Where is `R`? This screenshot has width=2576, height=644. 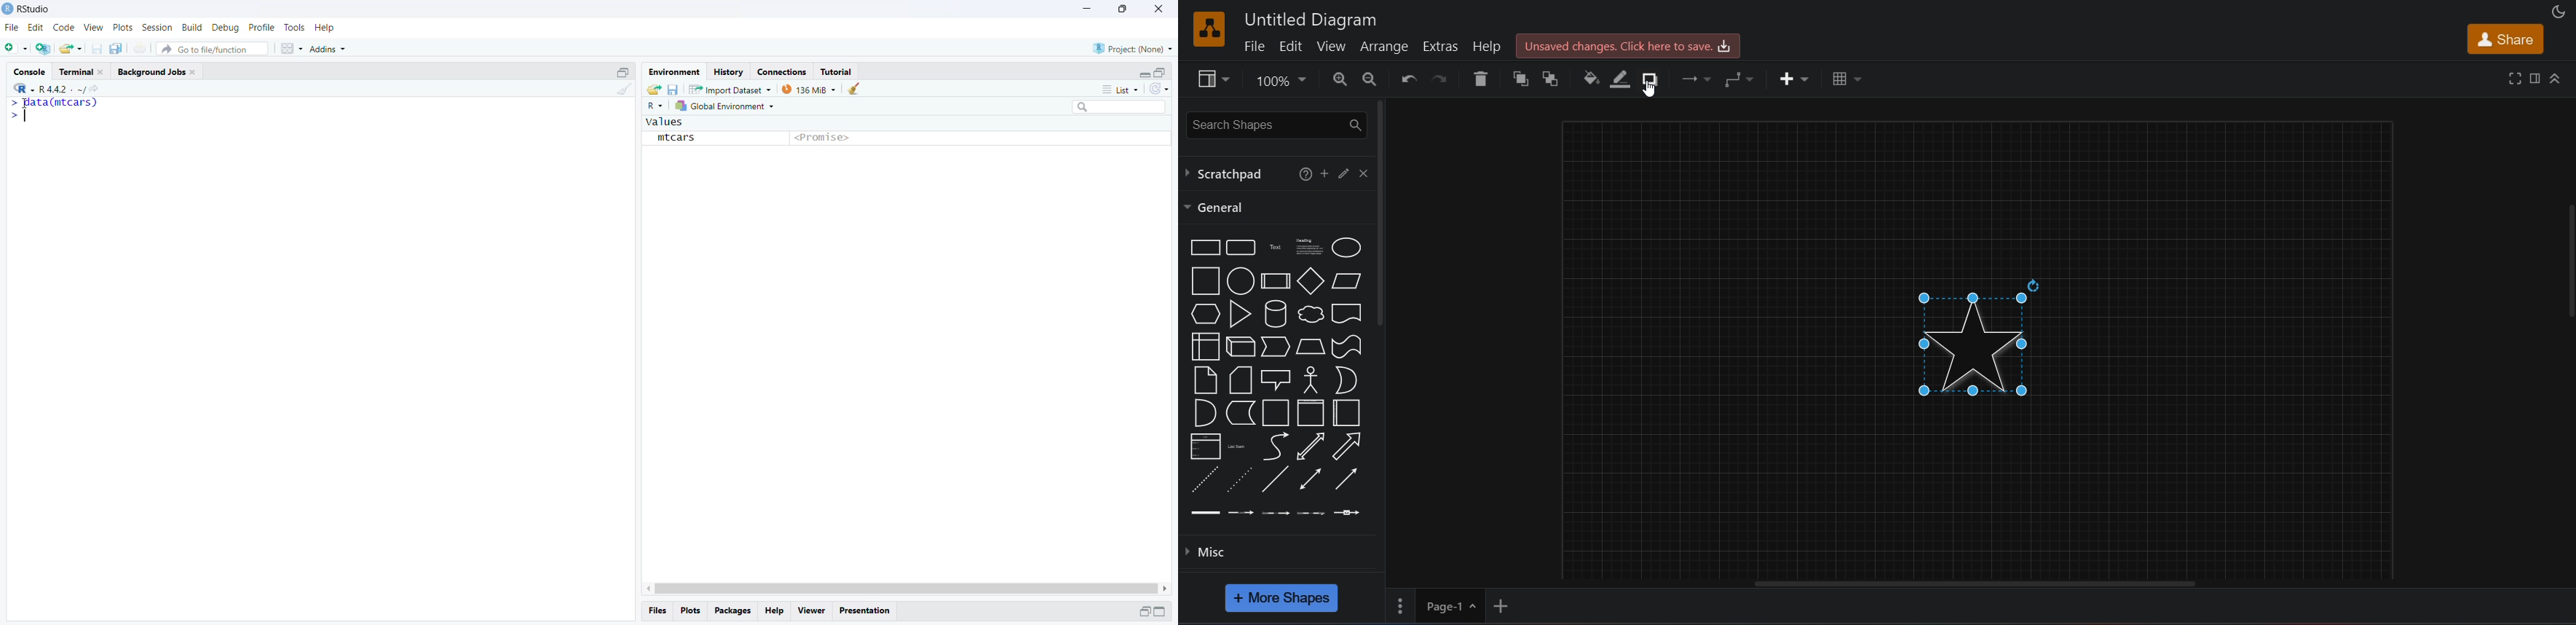
R is located at coordinates (656, 106).